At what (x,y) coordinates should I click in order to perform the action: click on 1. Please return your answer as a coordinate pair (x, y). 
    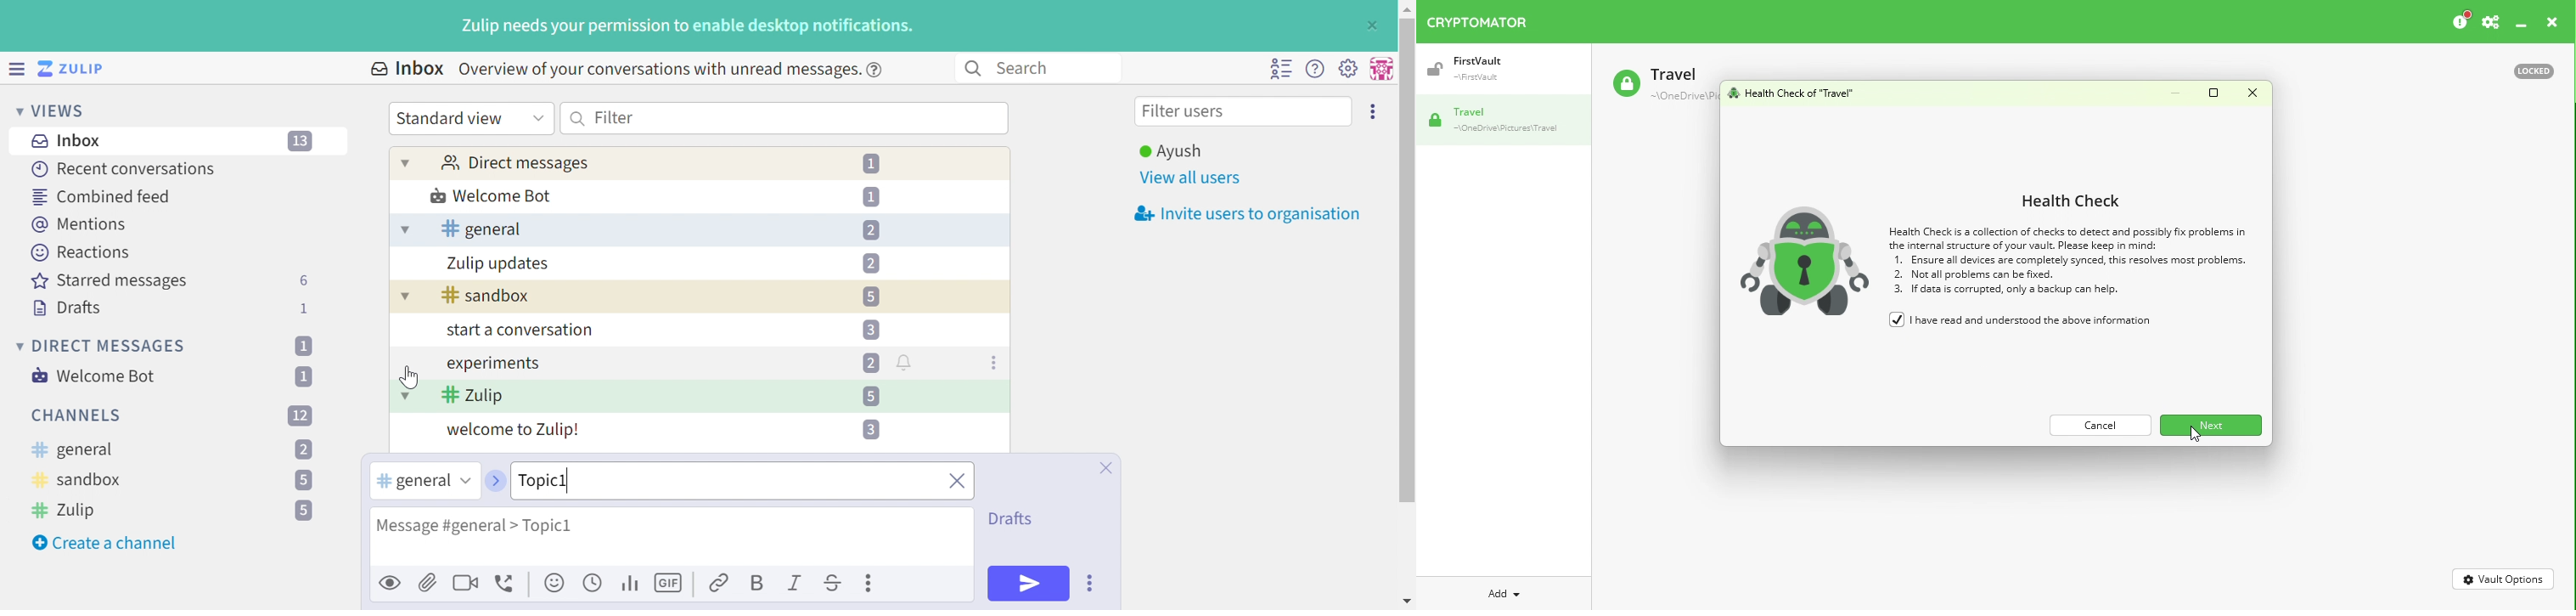
    Looking at the image, I should click on (303, 346).